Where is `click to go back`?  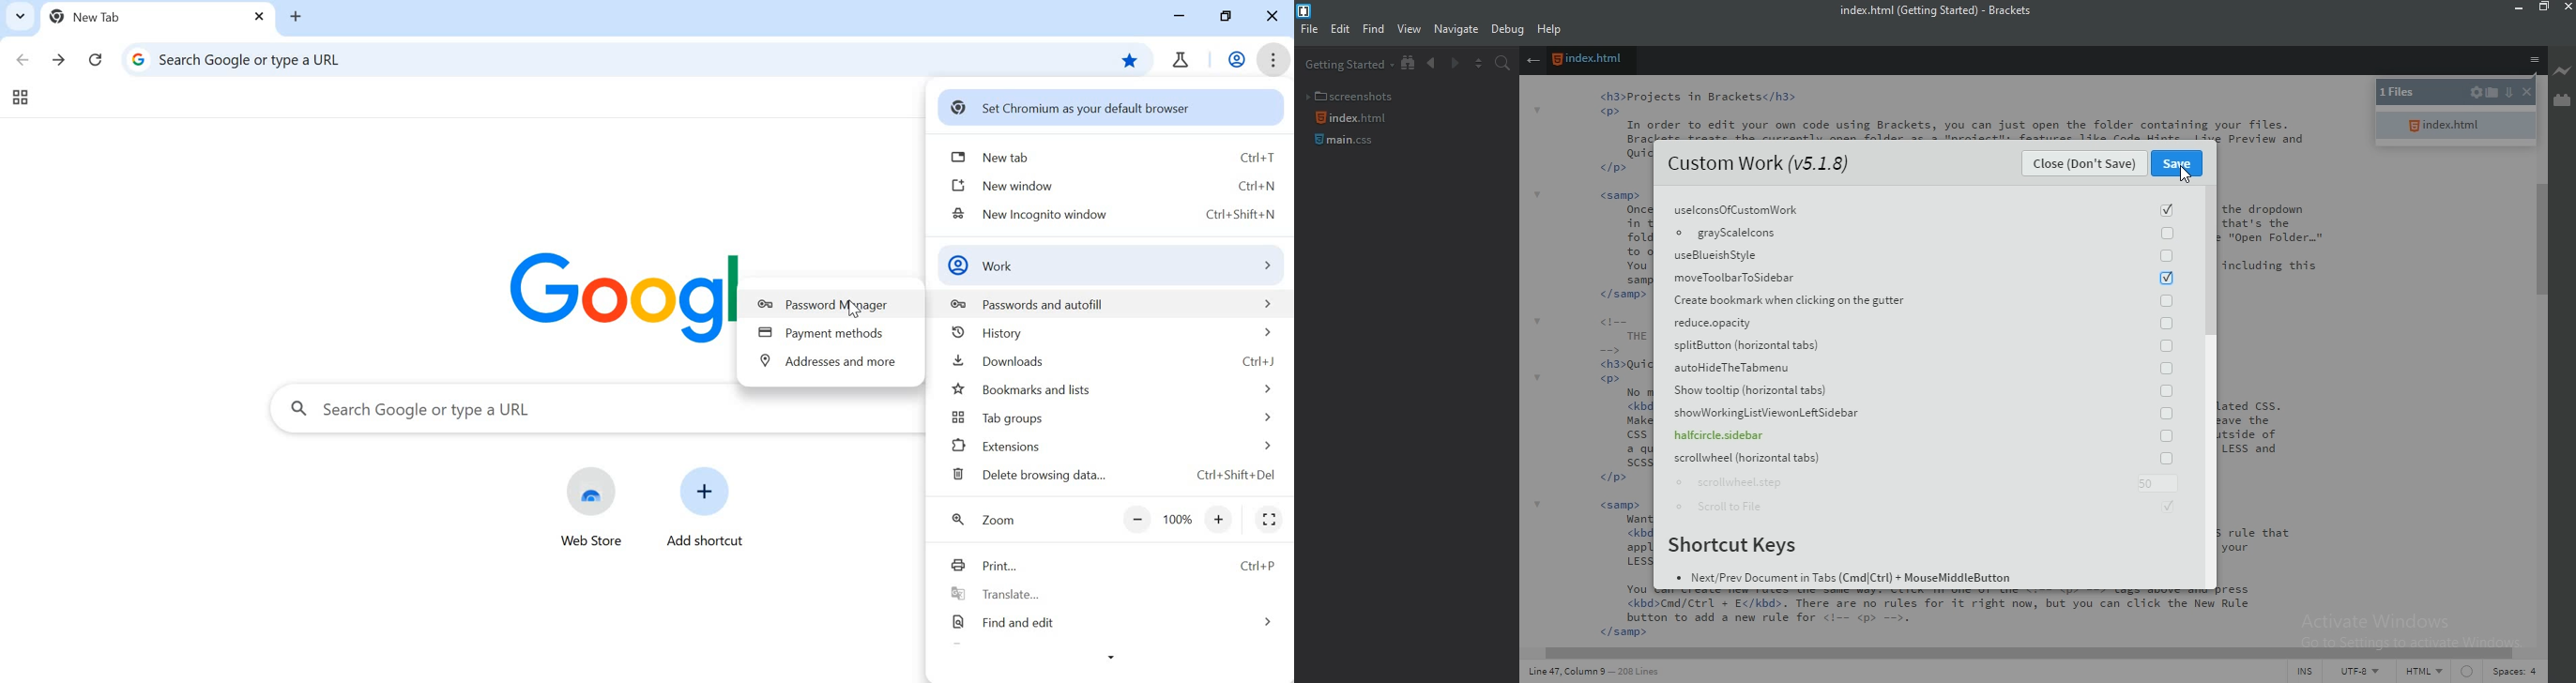
click to go back is located at coordinates (18, 59).